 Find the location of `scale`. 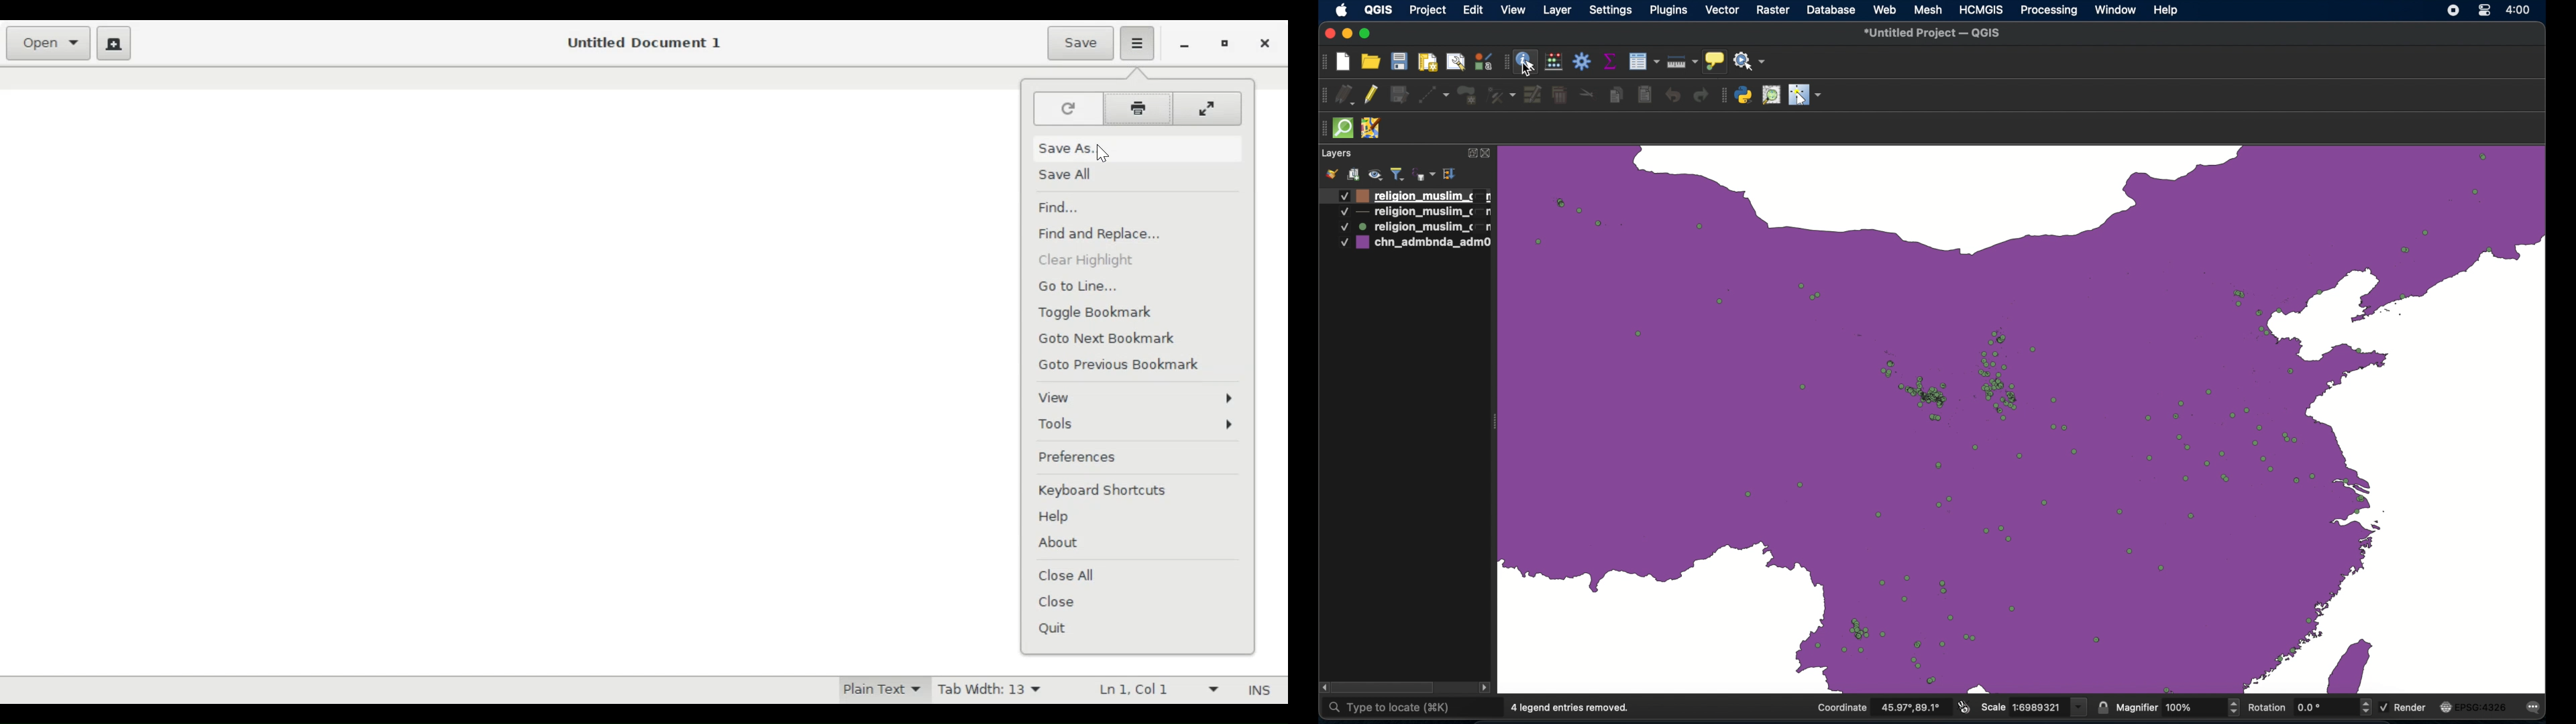

scale is located at coordinates (2035, 707).